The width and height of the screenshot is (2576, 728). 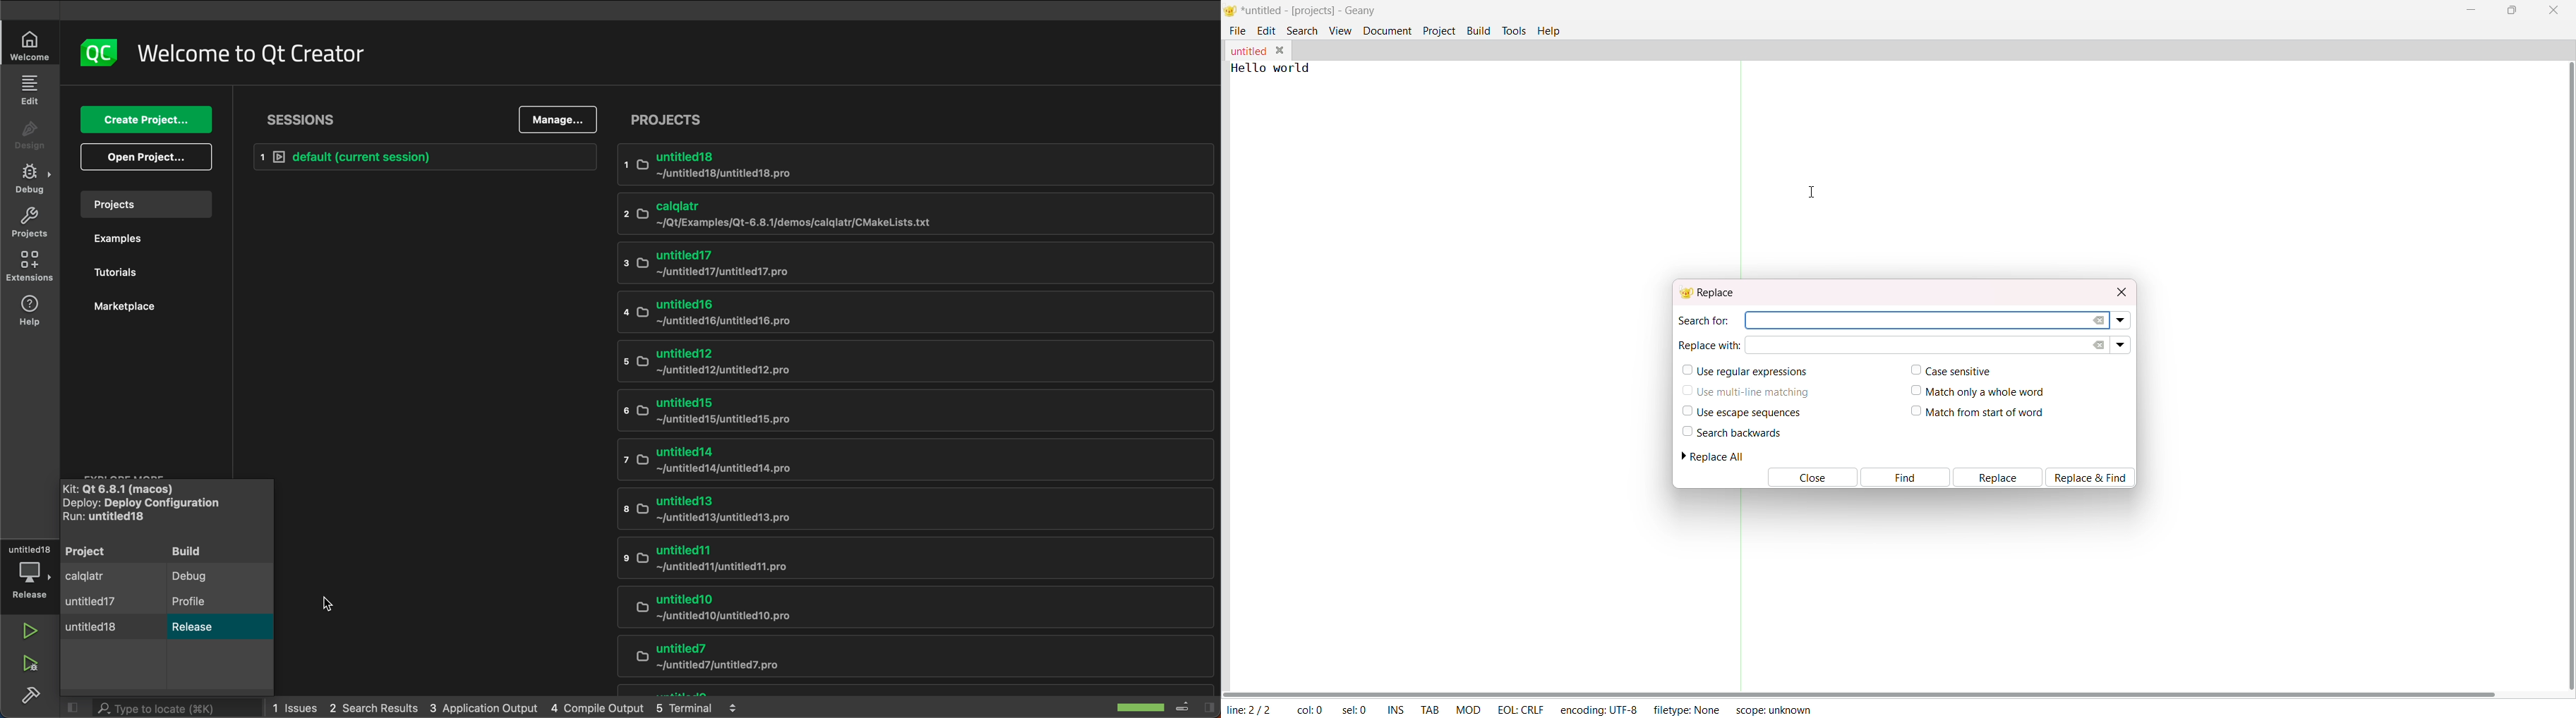 I want to click on examples, so click(x=144, y=241).